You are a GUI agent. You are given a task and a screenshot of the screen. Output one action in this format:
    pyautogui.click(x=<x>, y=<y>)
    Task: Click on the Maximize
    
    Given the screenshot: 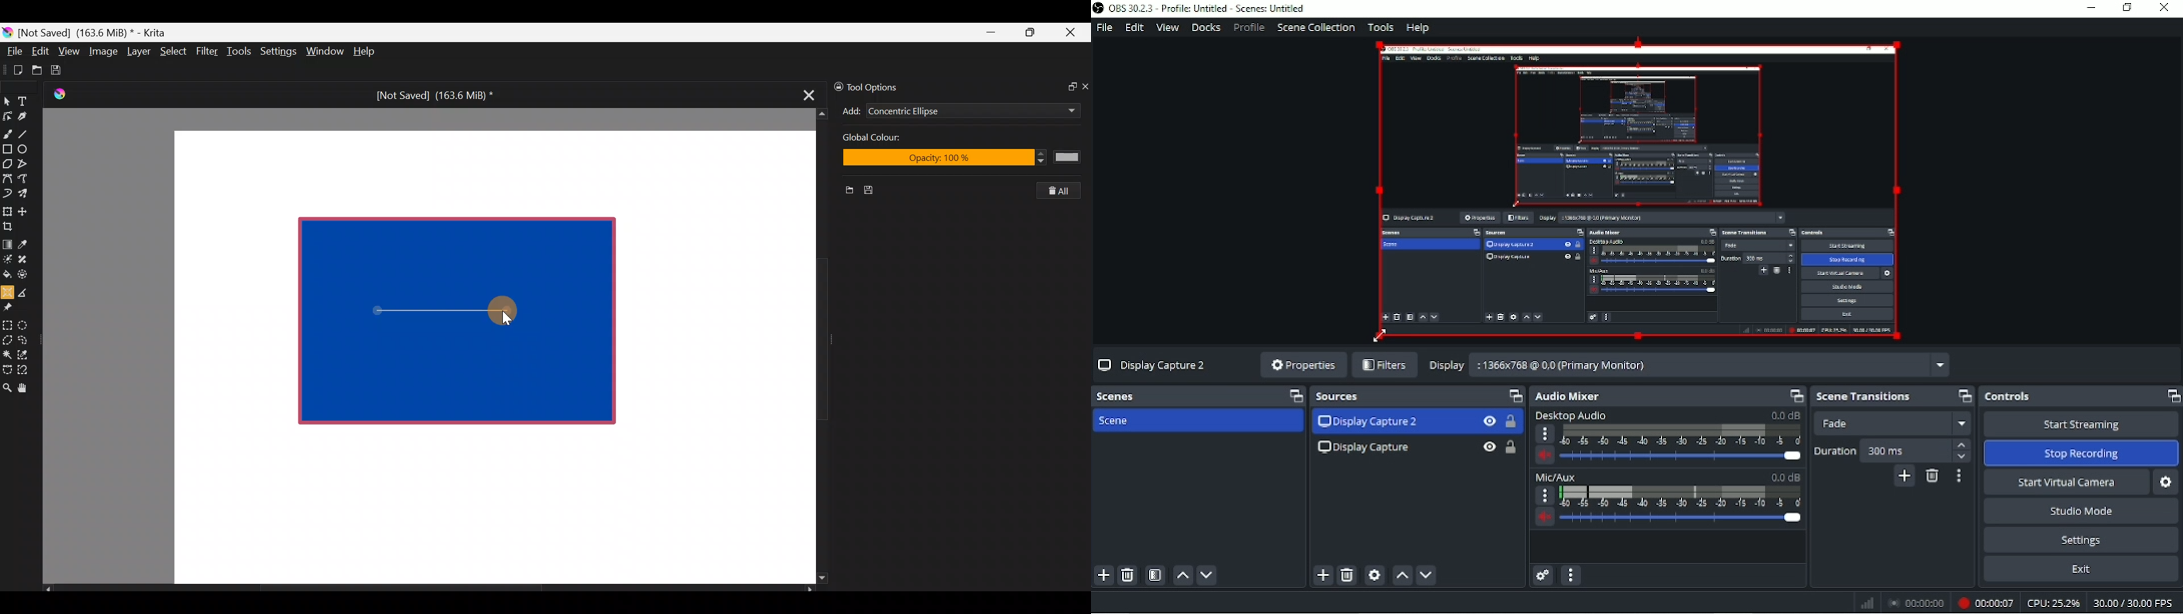 What is the action you would take?
    pyautogui.click(x=2172, y=395)
    